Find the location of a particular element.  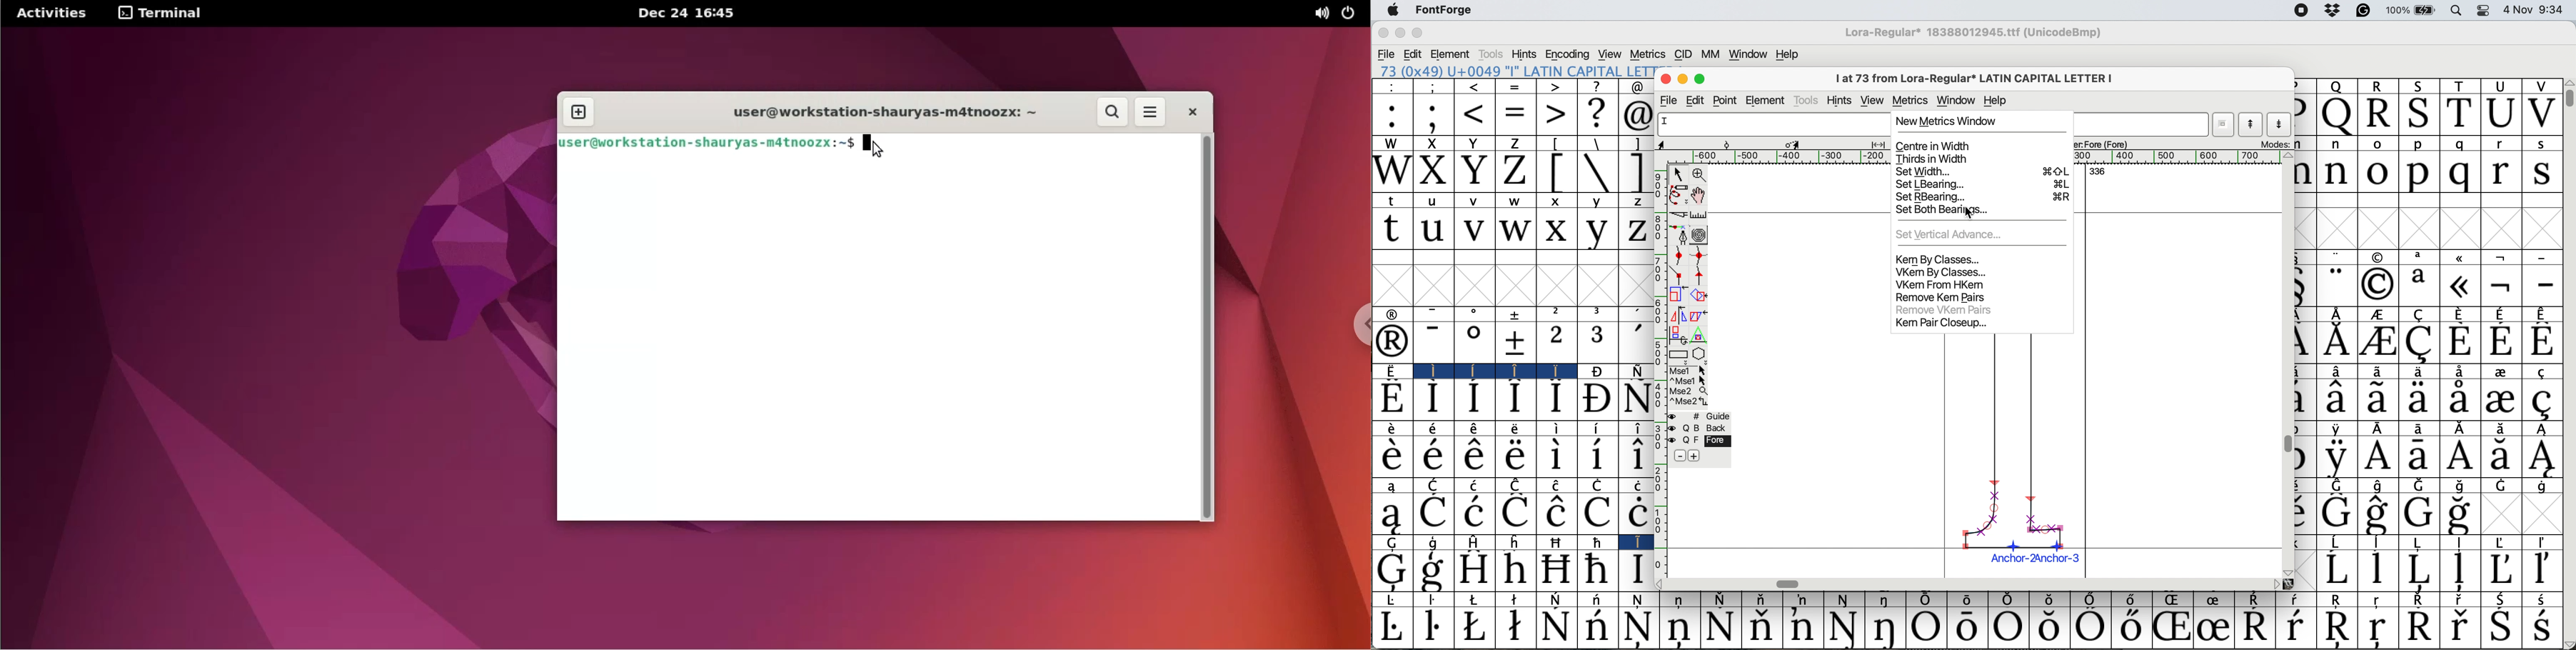

Symbol is located at coordinates (2297, 601).